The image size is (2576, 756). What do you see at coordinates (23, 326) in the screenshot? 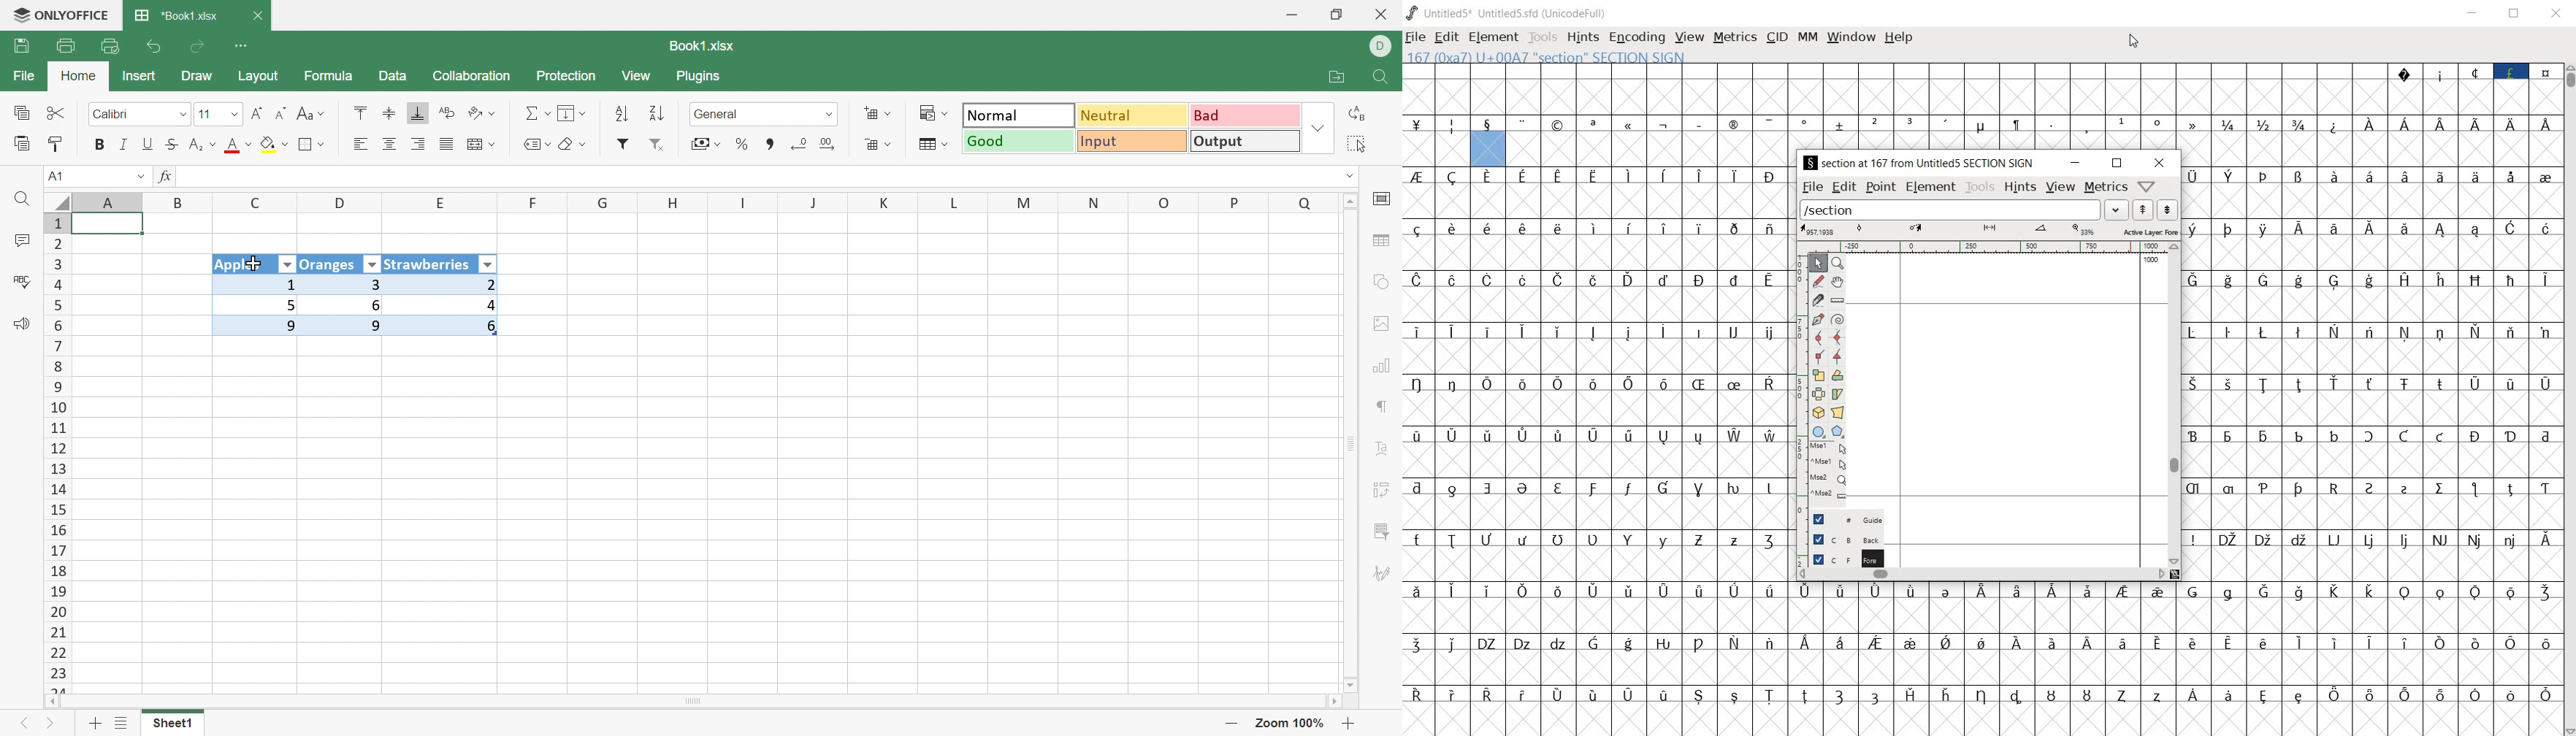
I see `Feedback & Support` at bounding box center [23, 326].